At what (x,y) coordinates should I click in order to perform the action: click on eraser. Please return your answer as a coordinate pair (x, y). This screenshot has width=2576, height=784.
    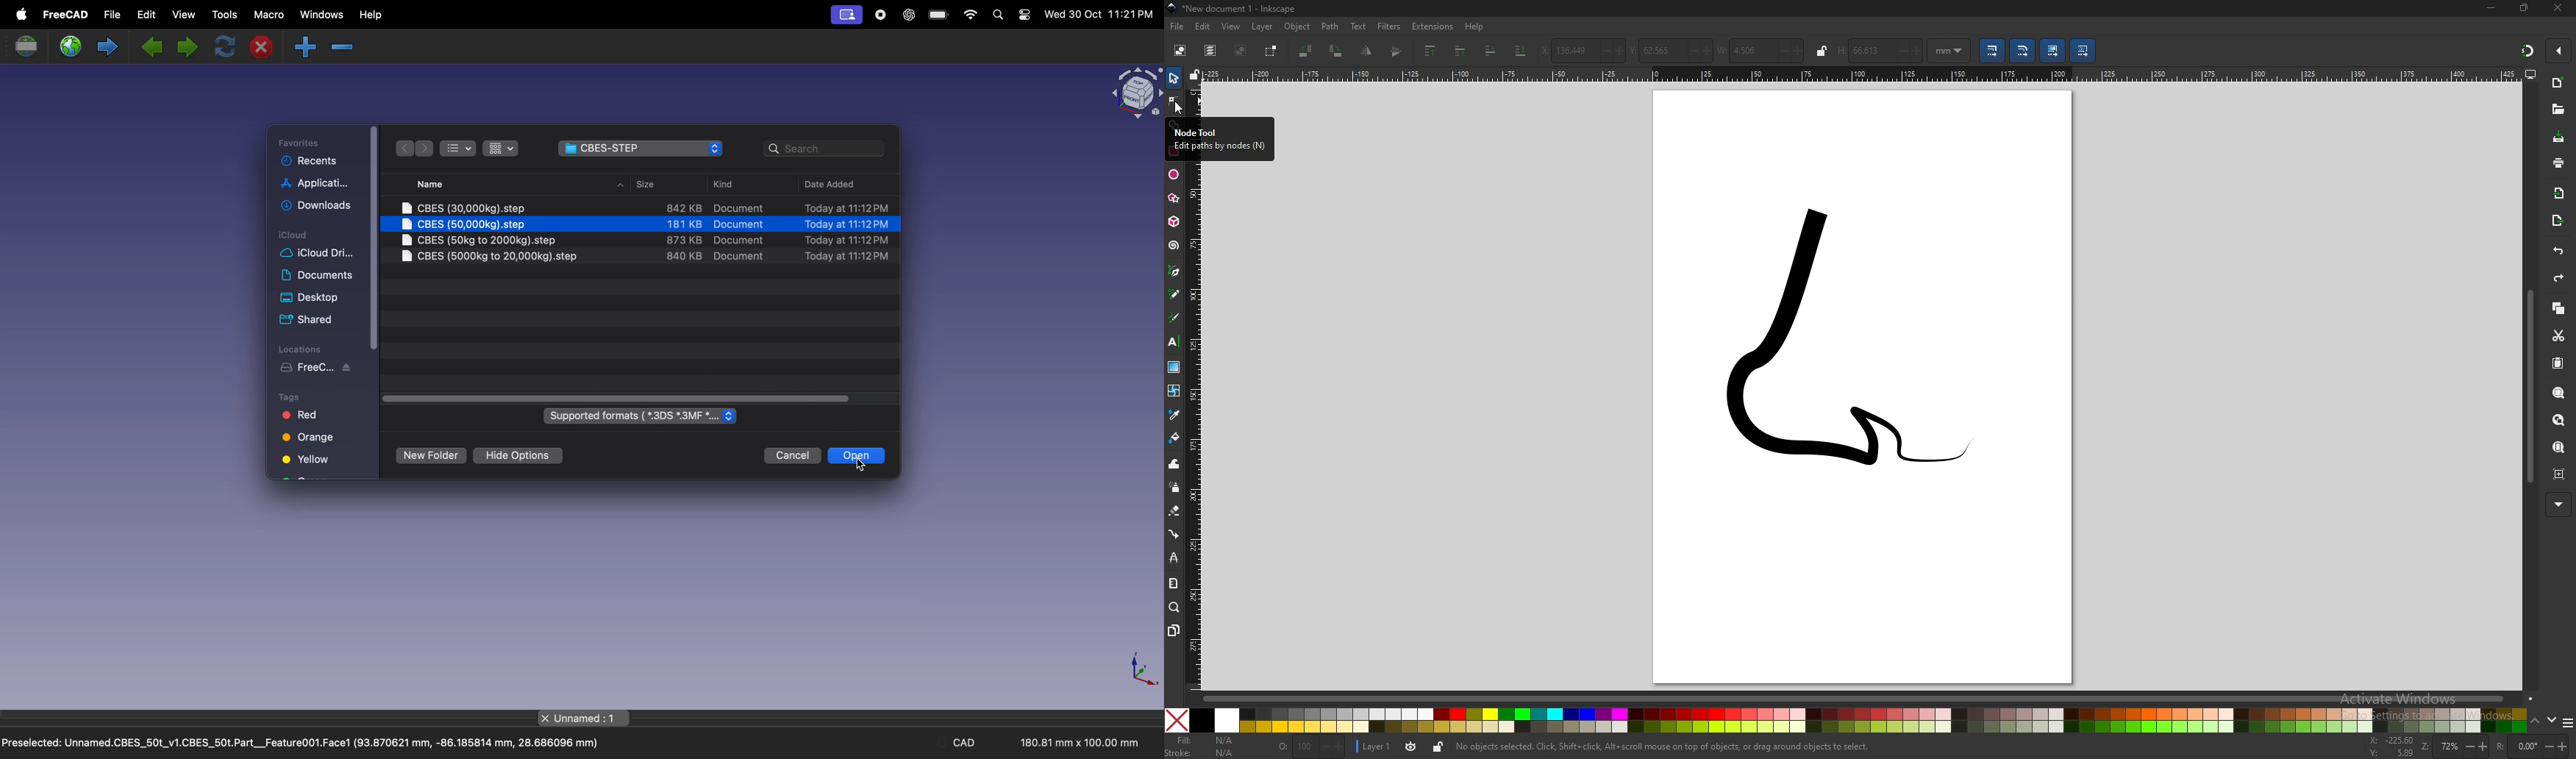
    Looking at the image, I should click on (1175, 510).